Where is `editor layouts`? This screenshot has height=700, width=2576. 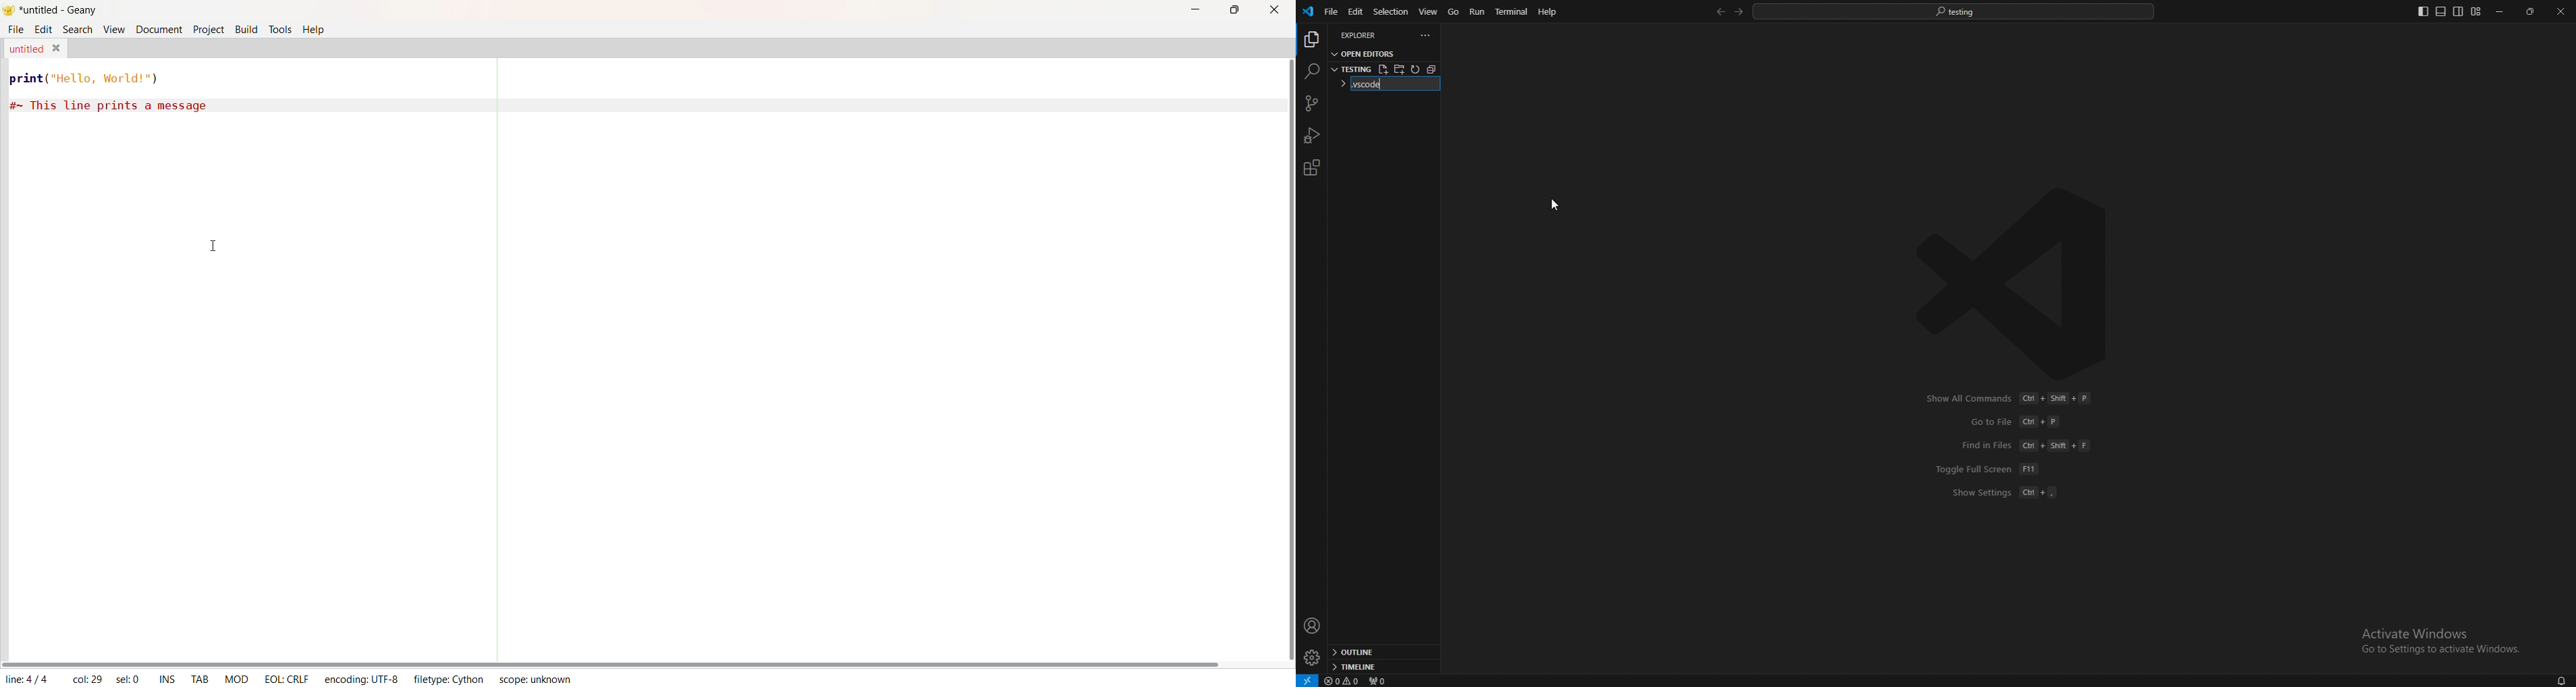 editor layouts is located at coordinates (2449, 11).